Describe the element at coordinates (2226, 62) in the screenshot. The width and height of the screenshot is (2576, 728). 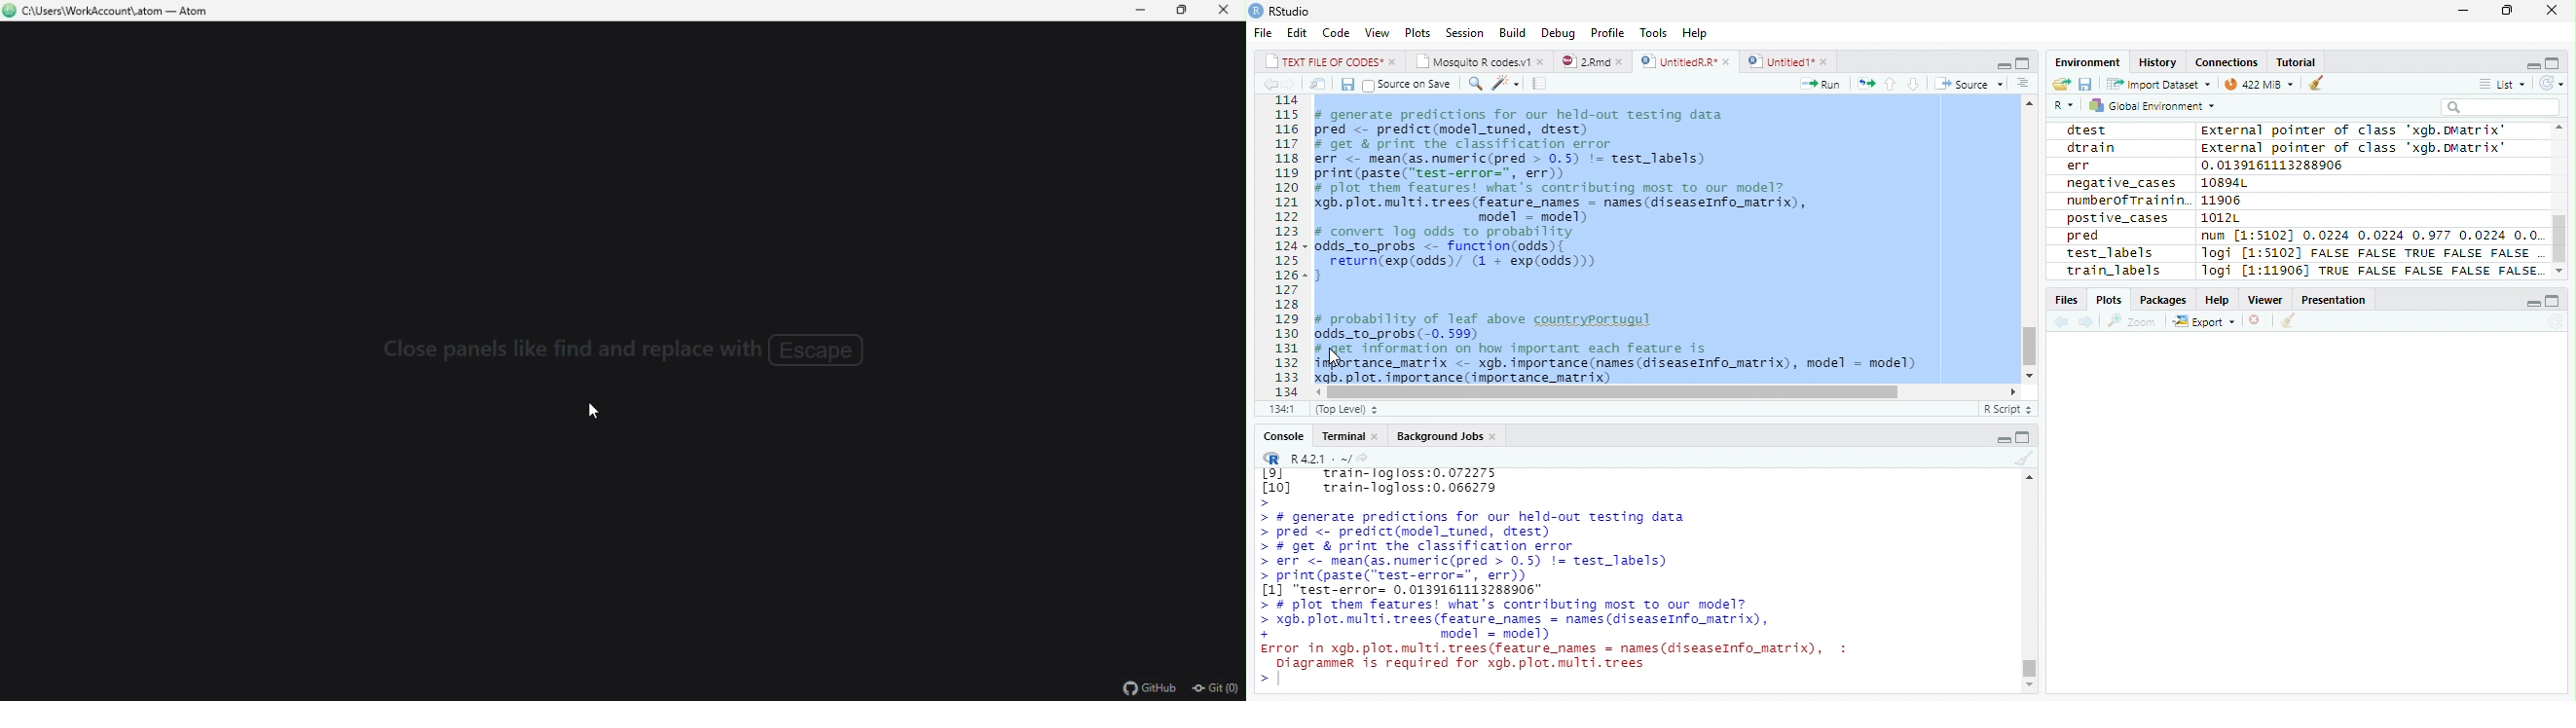
I see `Connections` at that location.